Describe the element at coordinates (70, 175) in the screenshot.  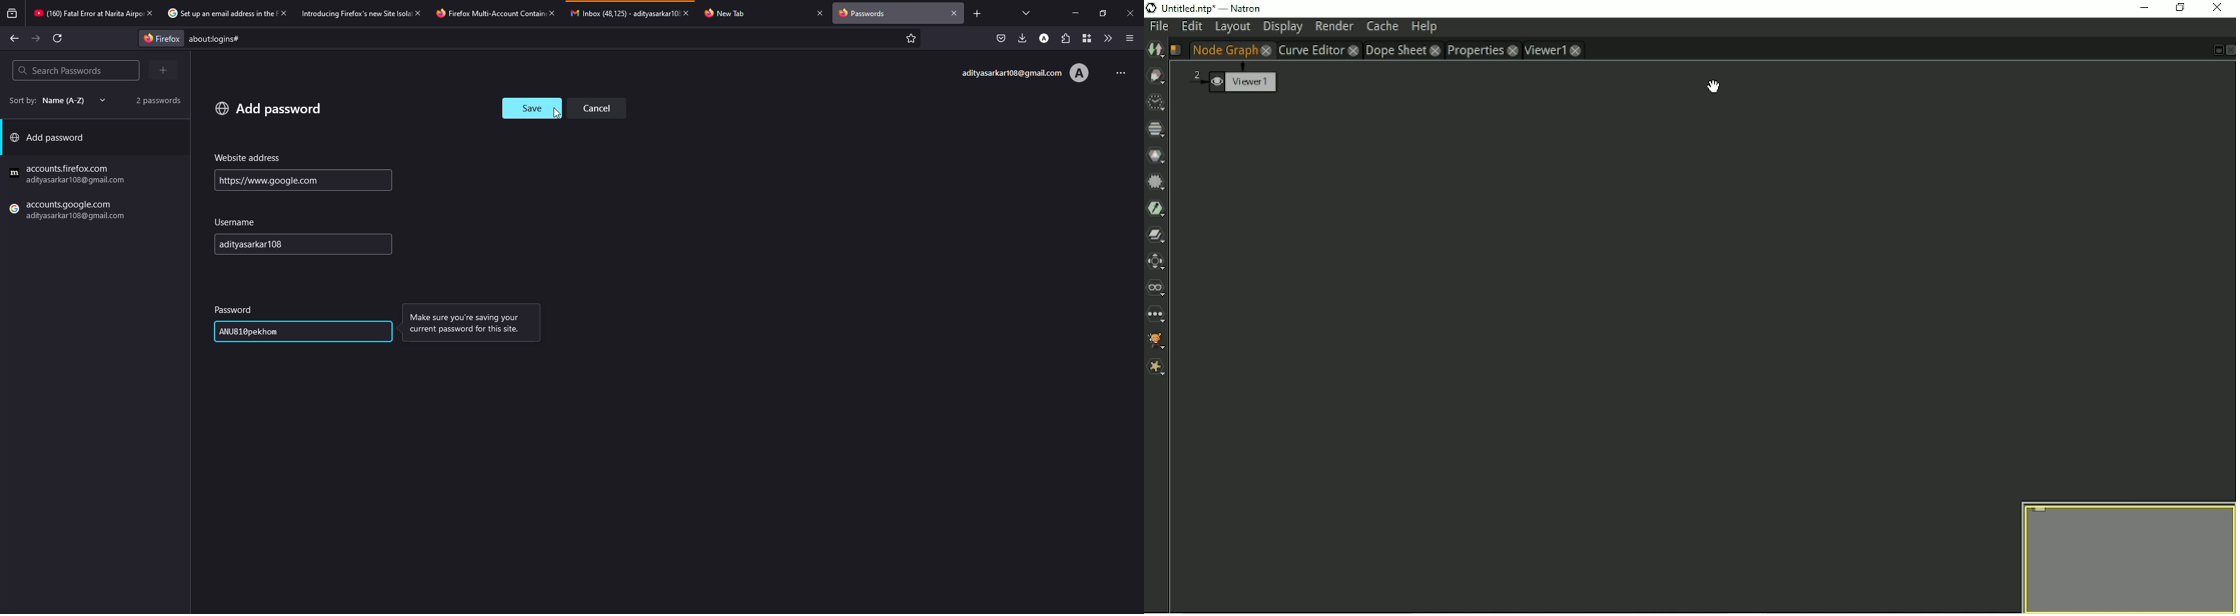
I see `google` at that location.